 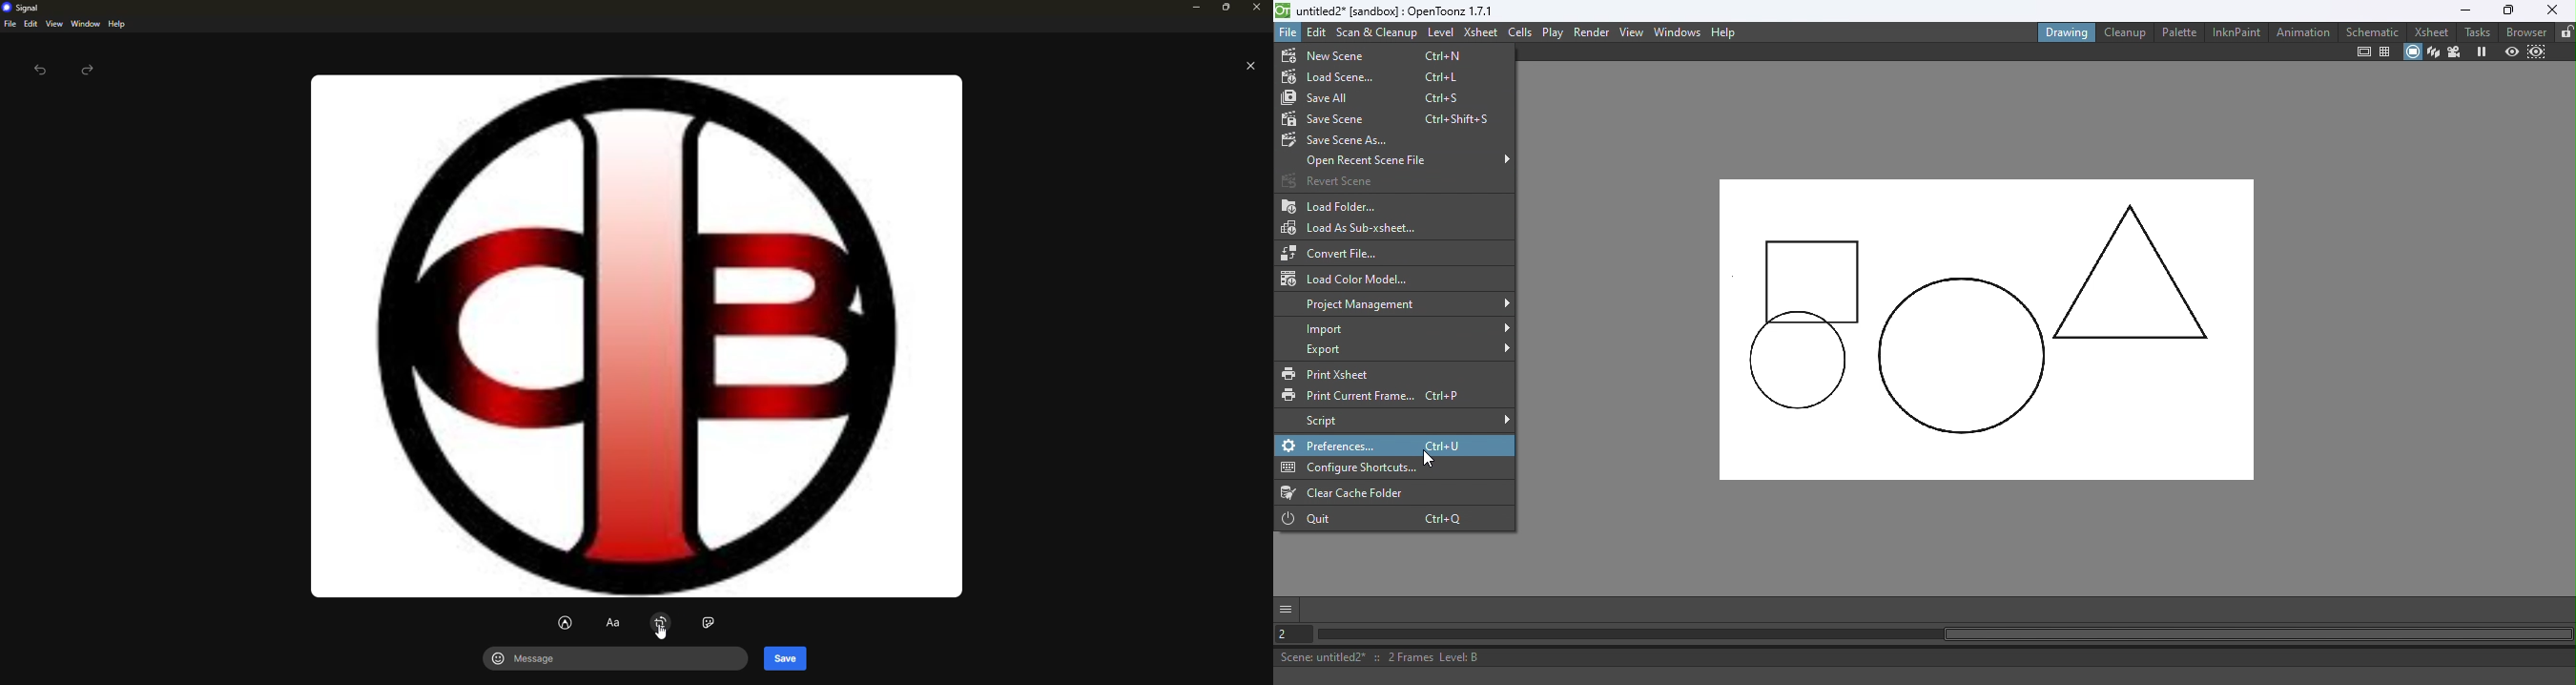 I want to click on Quit, so click(x=1377, y=521).